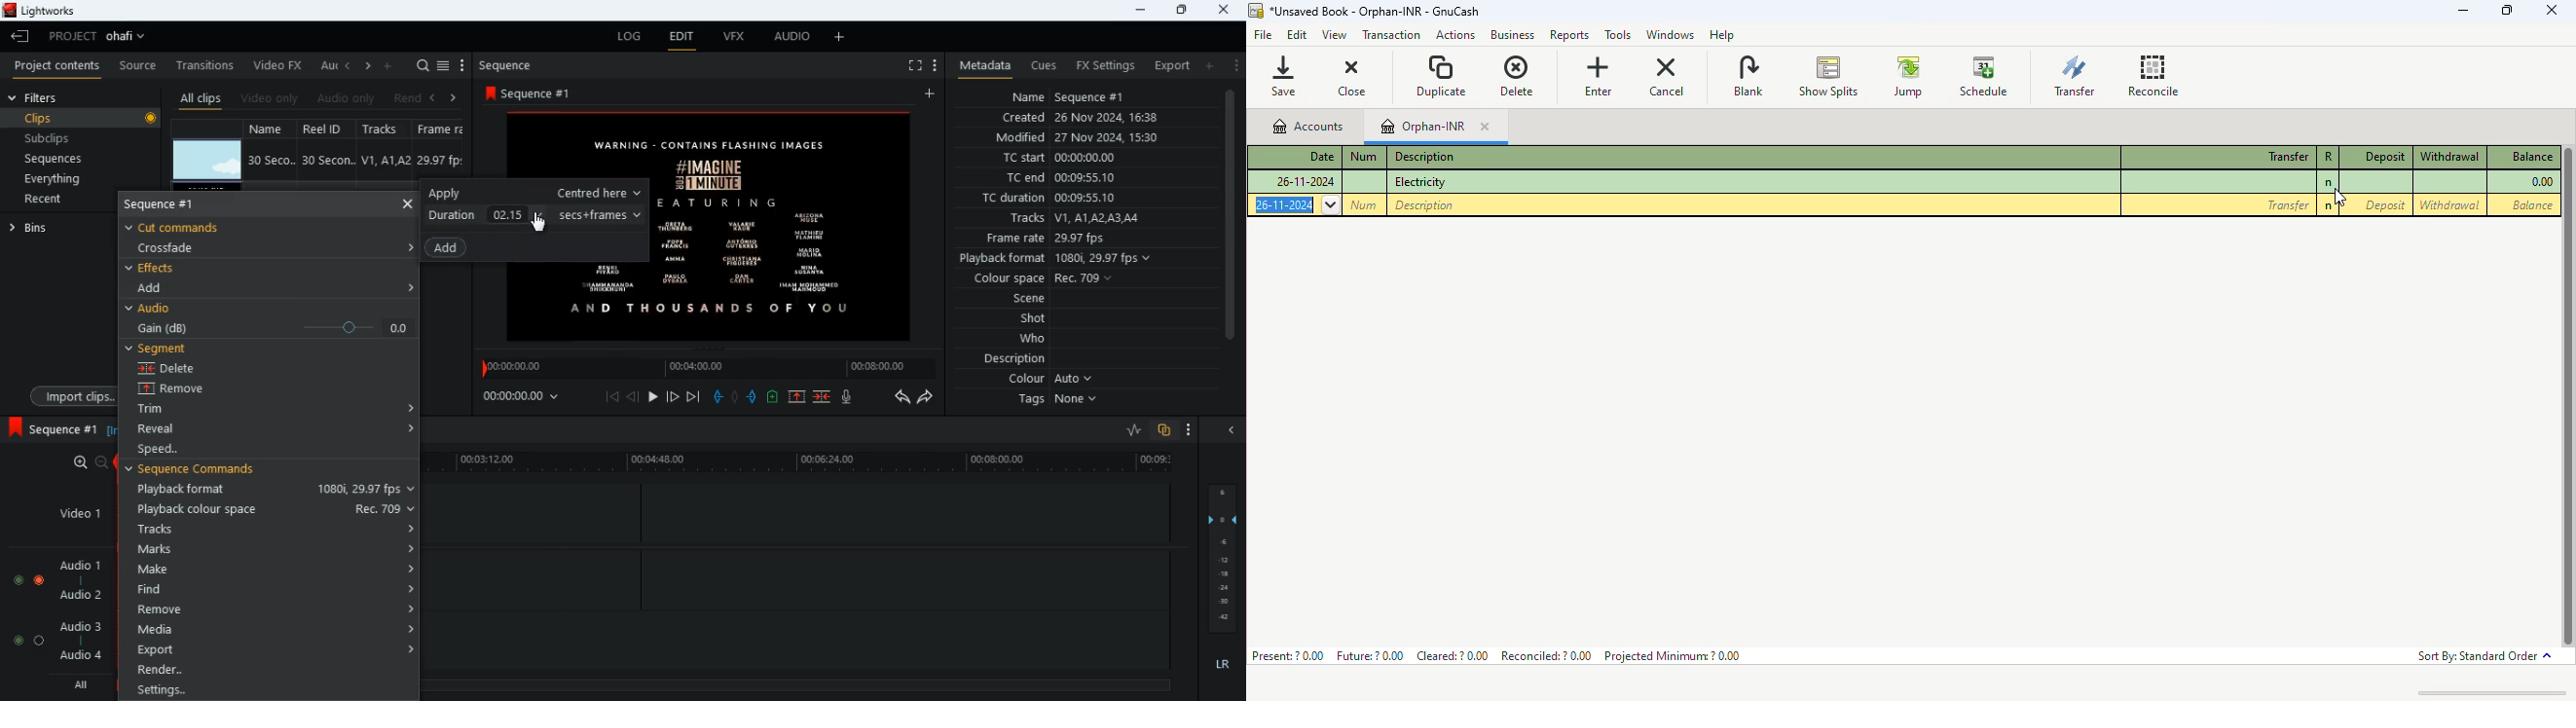 Image resolution: width=2576 pixels, height=728 pixels. Describe the element at coordinates (1062, 400) in the screenshot. I see `tags` at that location.